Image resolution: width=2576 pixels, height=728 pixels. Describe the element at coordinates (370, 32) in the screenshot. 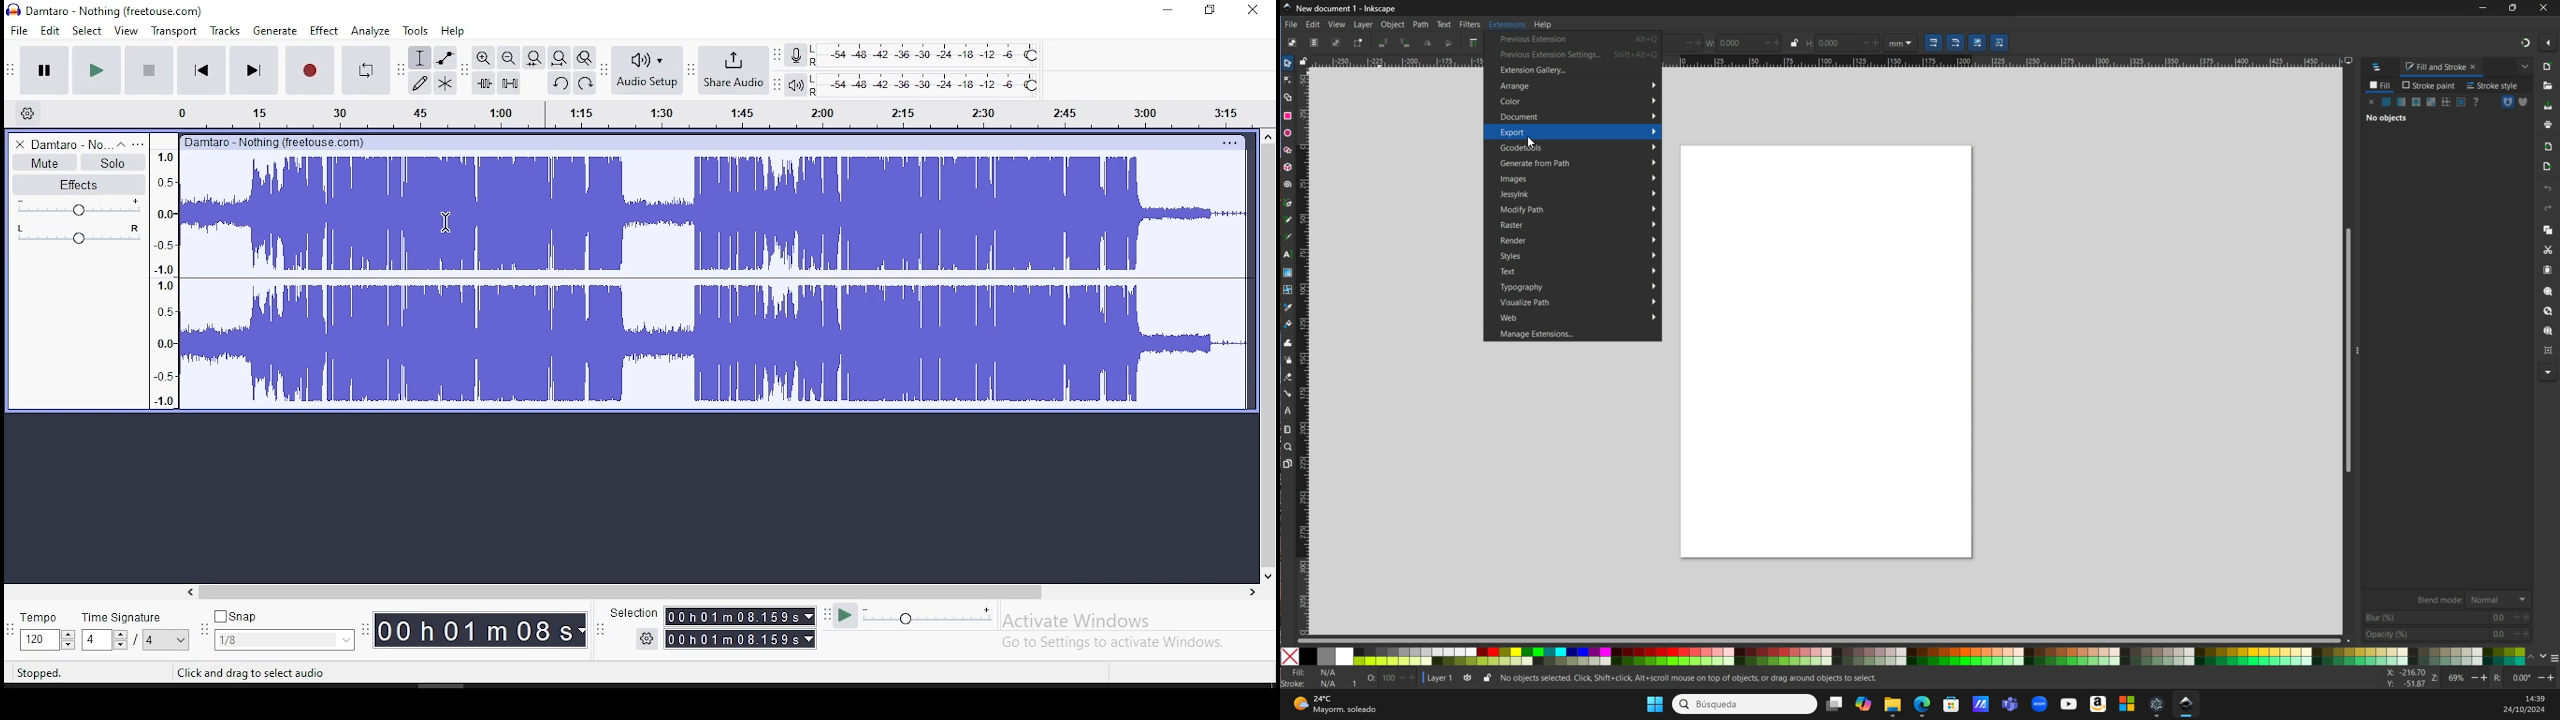

I see `analyze` at that location.